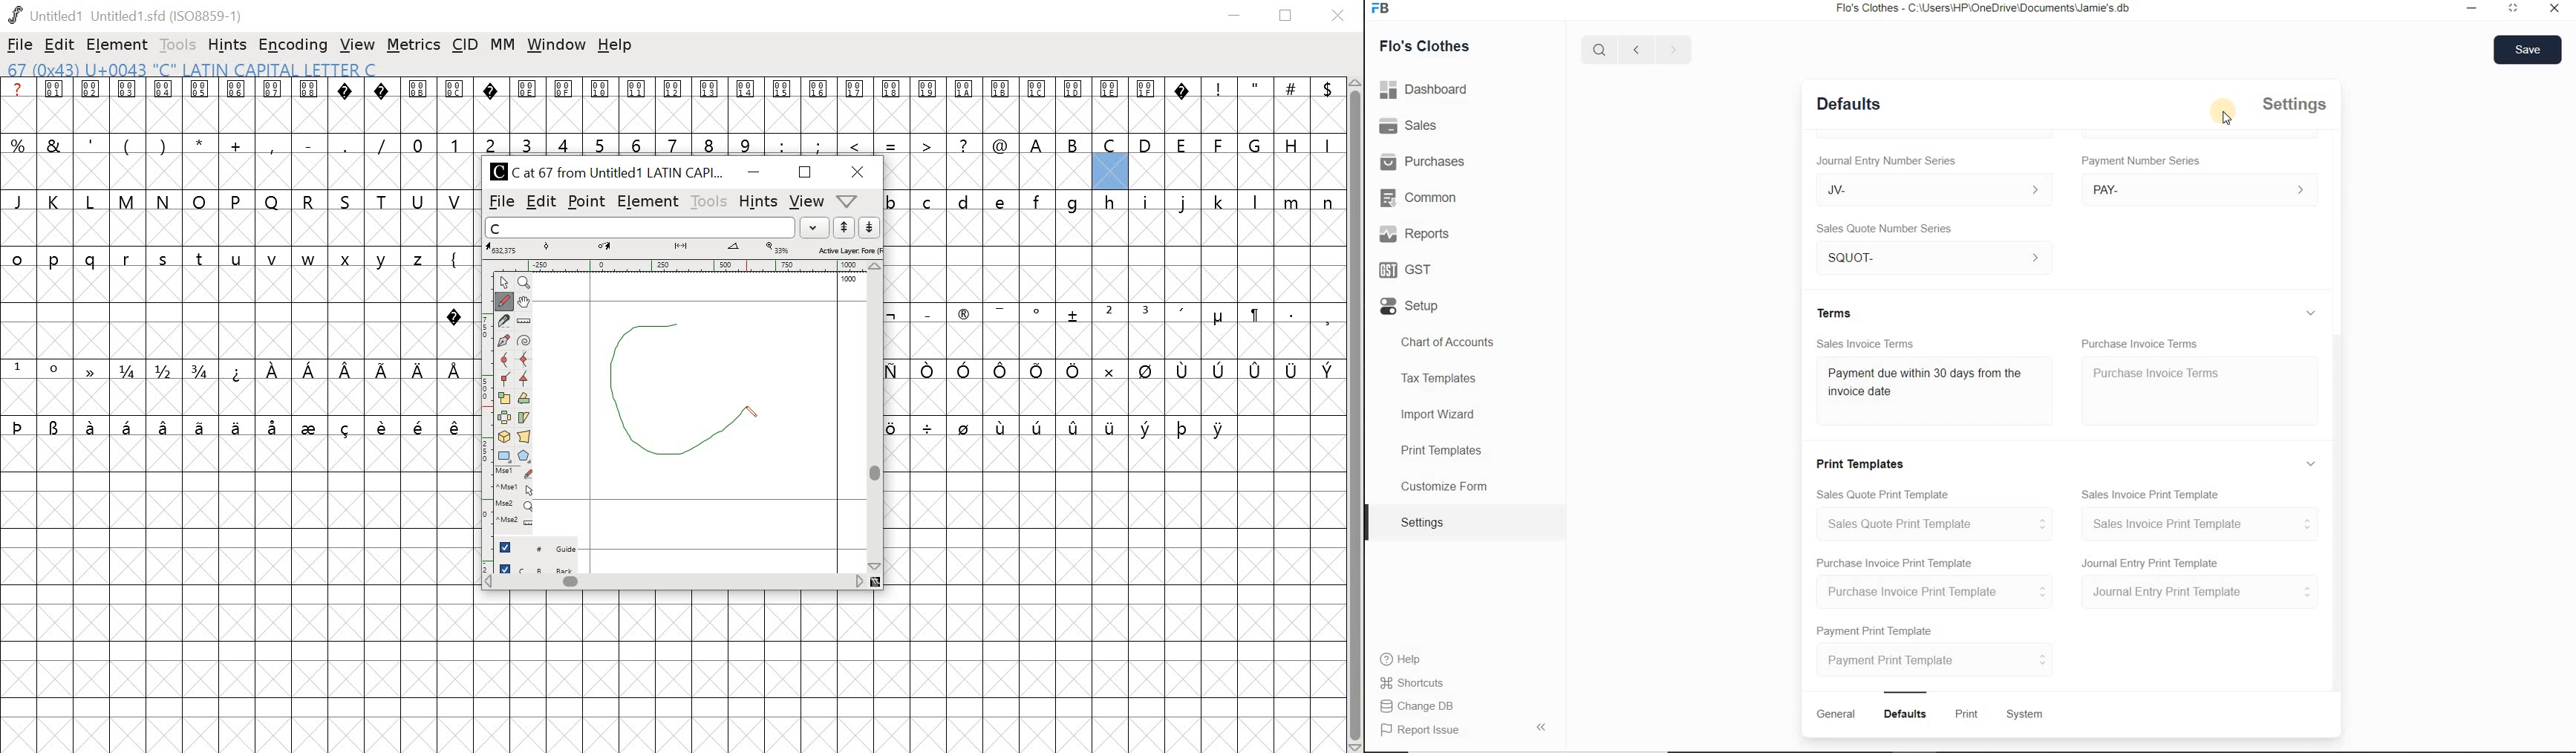 The width and height of the screenshot is (2576, 756). What do you see at coordinates (117, 45) in the screenshot?
I see `element` at bounding box center [117, 45].